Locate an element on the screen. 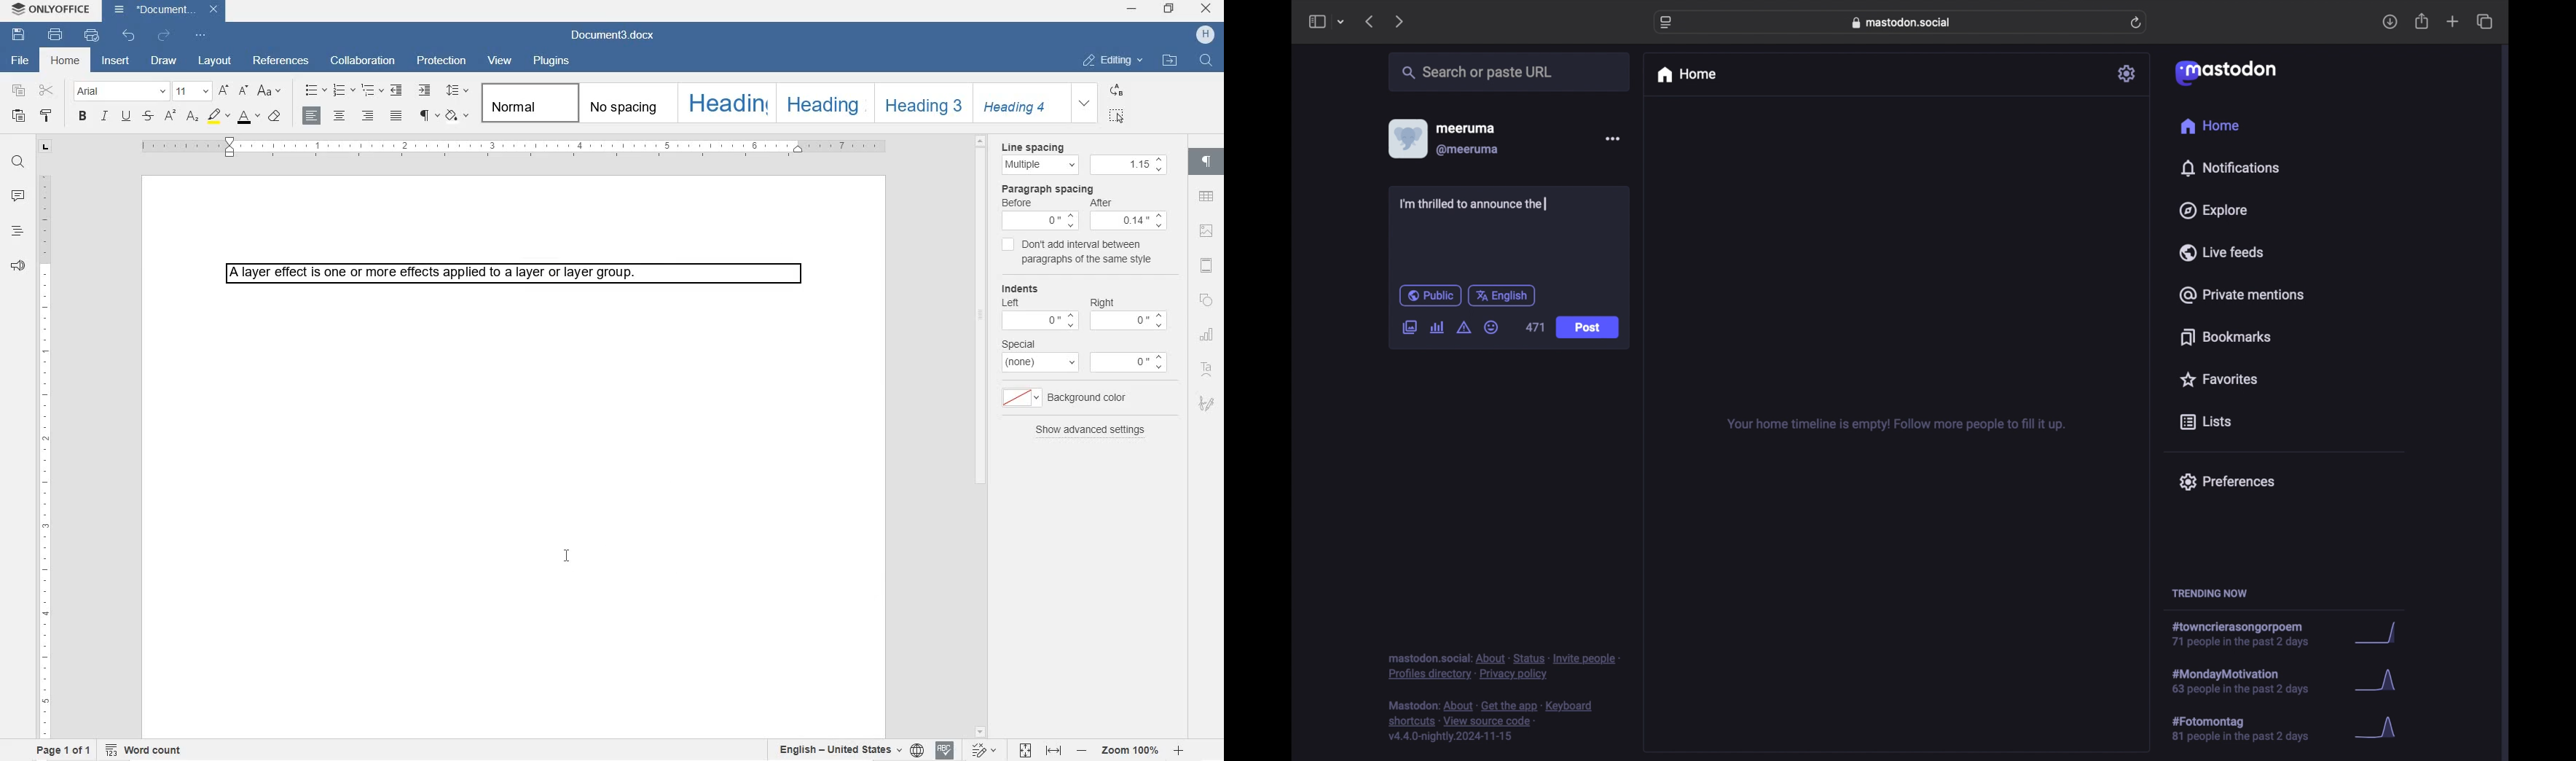 This screenshot has height=784, width=2576. FILE is located at coordinates (18, 61).